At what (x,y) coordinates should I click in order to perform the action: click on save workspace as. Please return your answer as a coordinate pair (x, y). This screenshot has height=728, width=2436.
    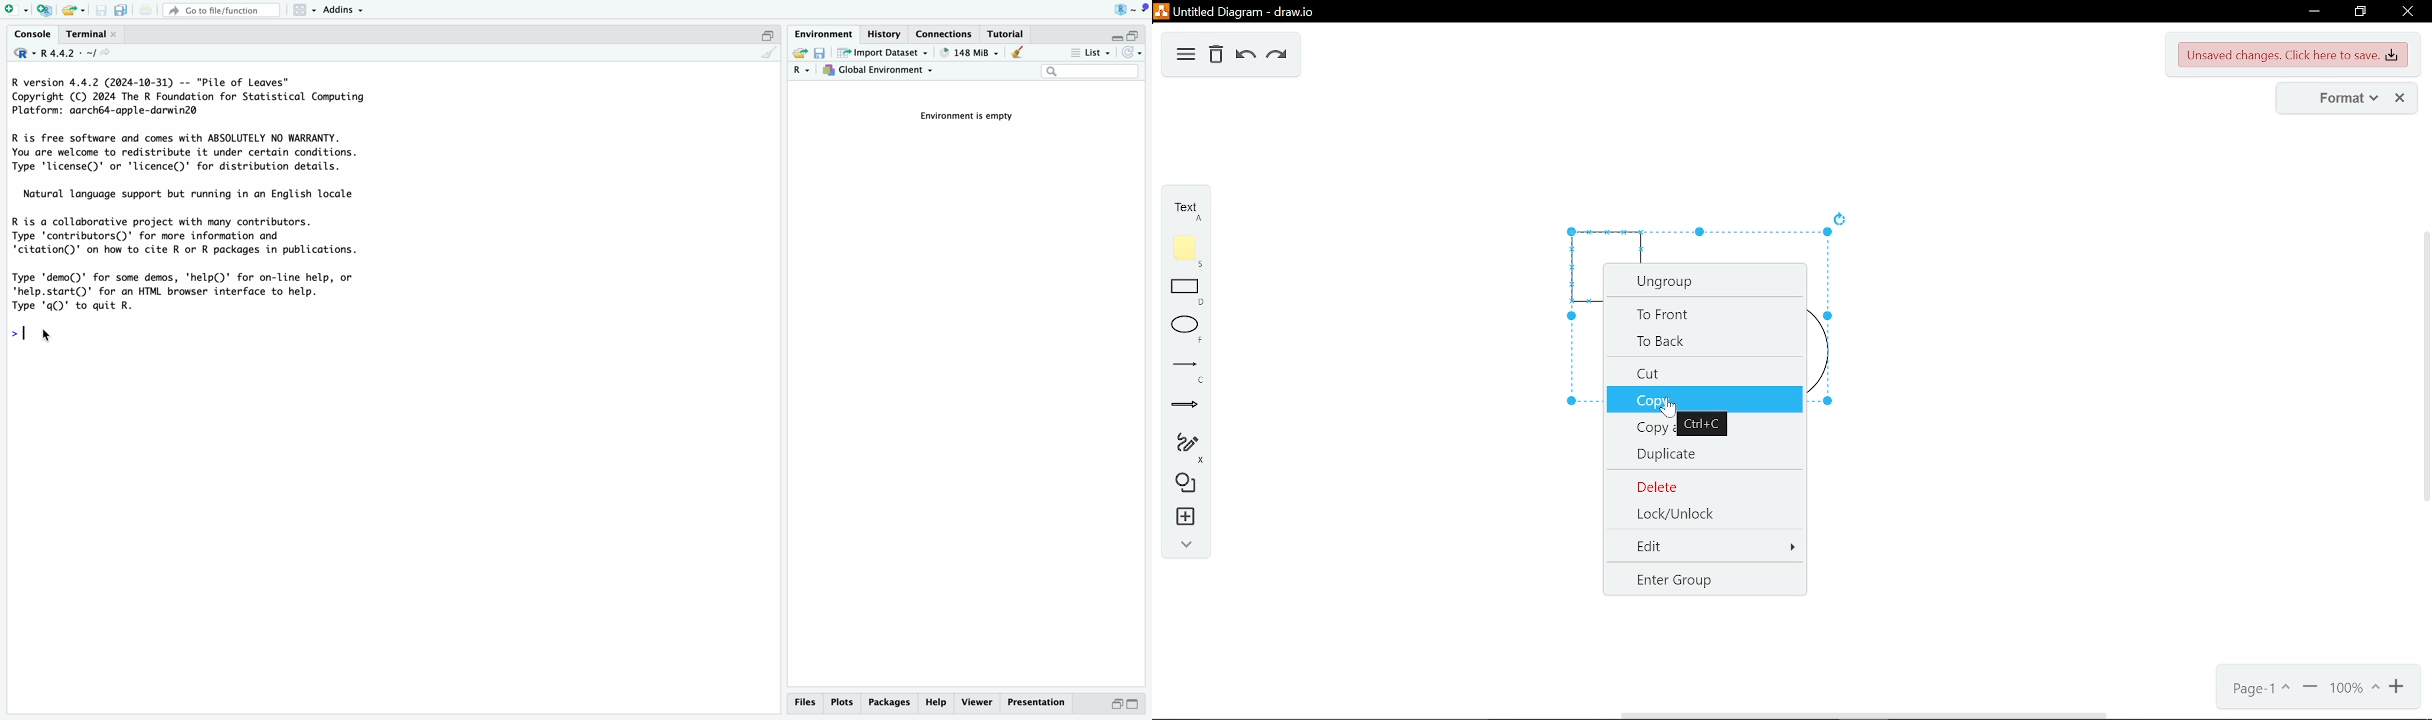
    Looking at the image, I should click on (823, 54).